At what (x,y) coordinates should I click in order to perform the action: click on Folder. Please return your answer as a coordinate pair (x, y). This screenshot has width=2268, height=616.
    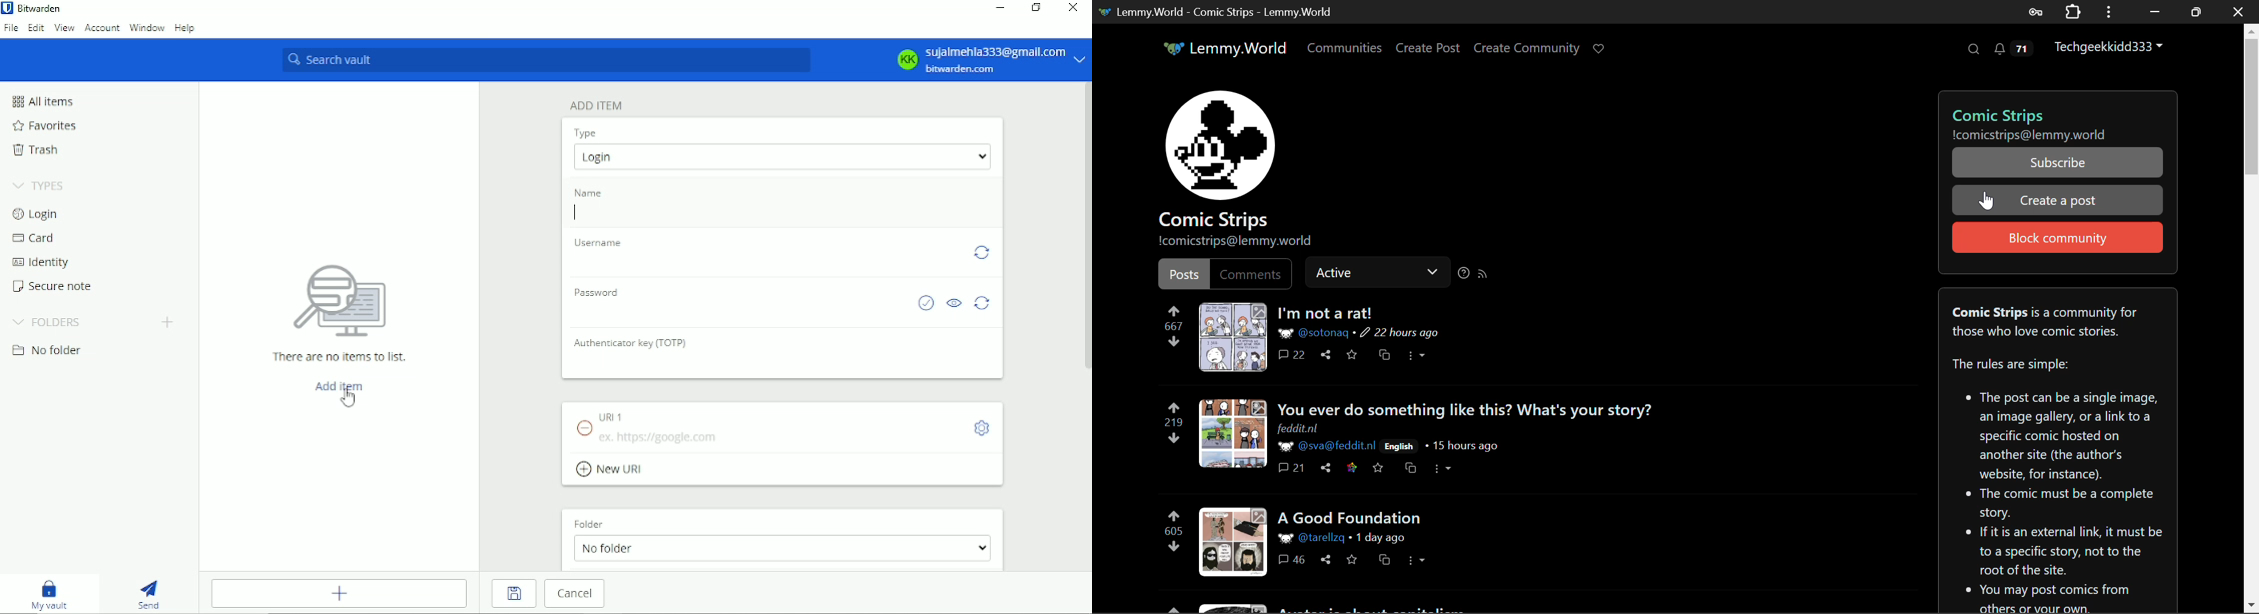
    Looking at the image, I should click on (586, 524).